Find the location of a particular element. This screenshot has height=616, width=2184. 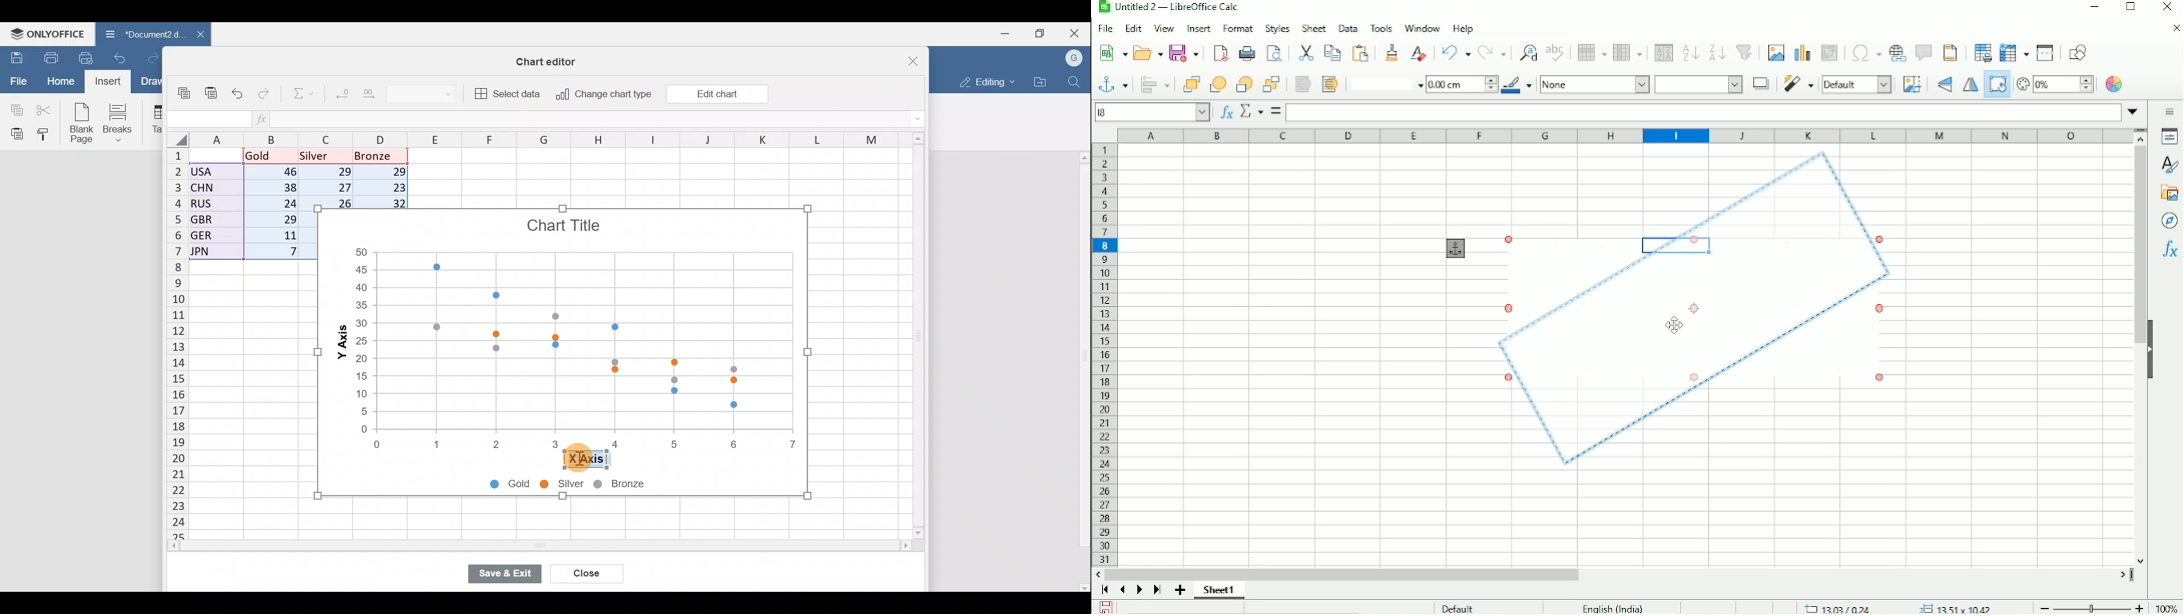

File is located at coordinates (16, 81).